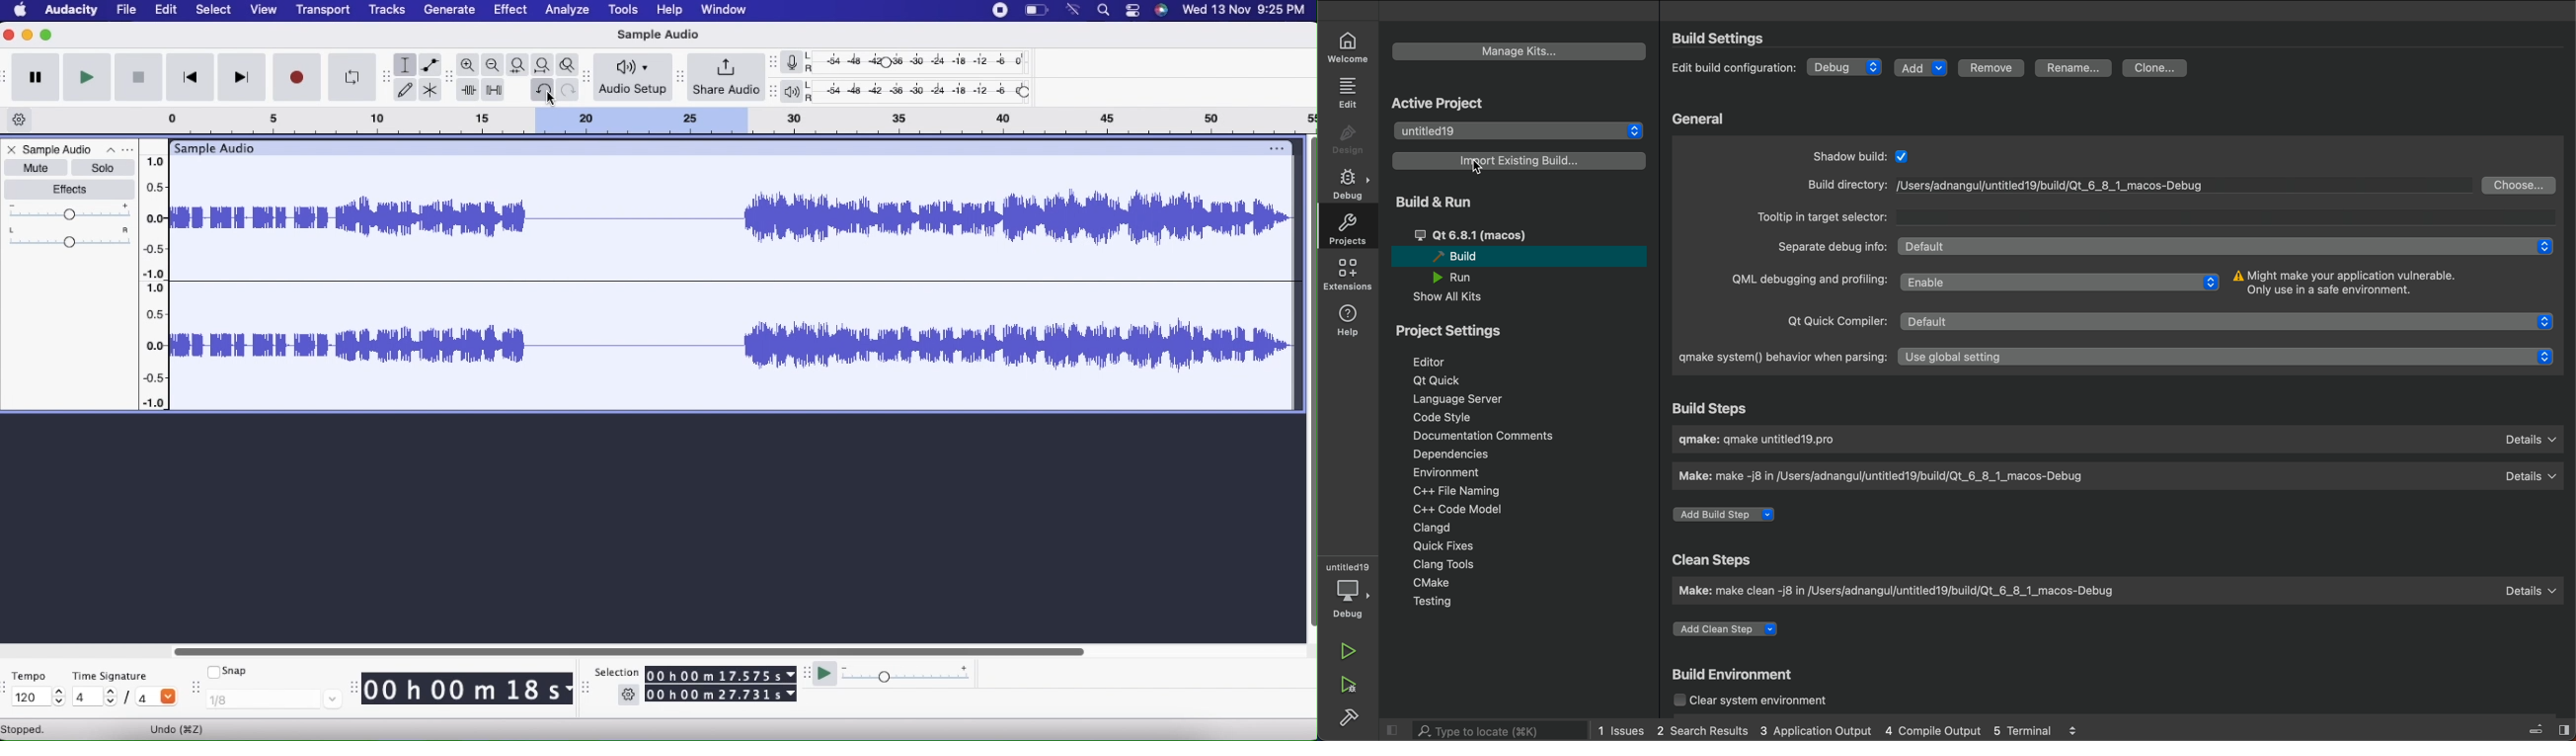  I want to click on Playback level, so click(926, 93).